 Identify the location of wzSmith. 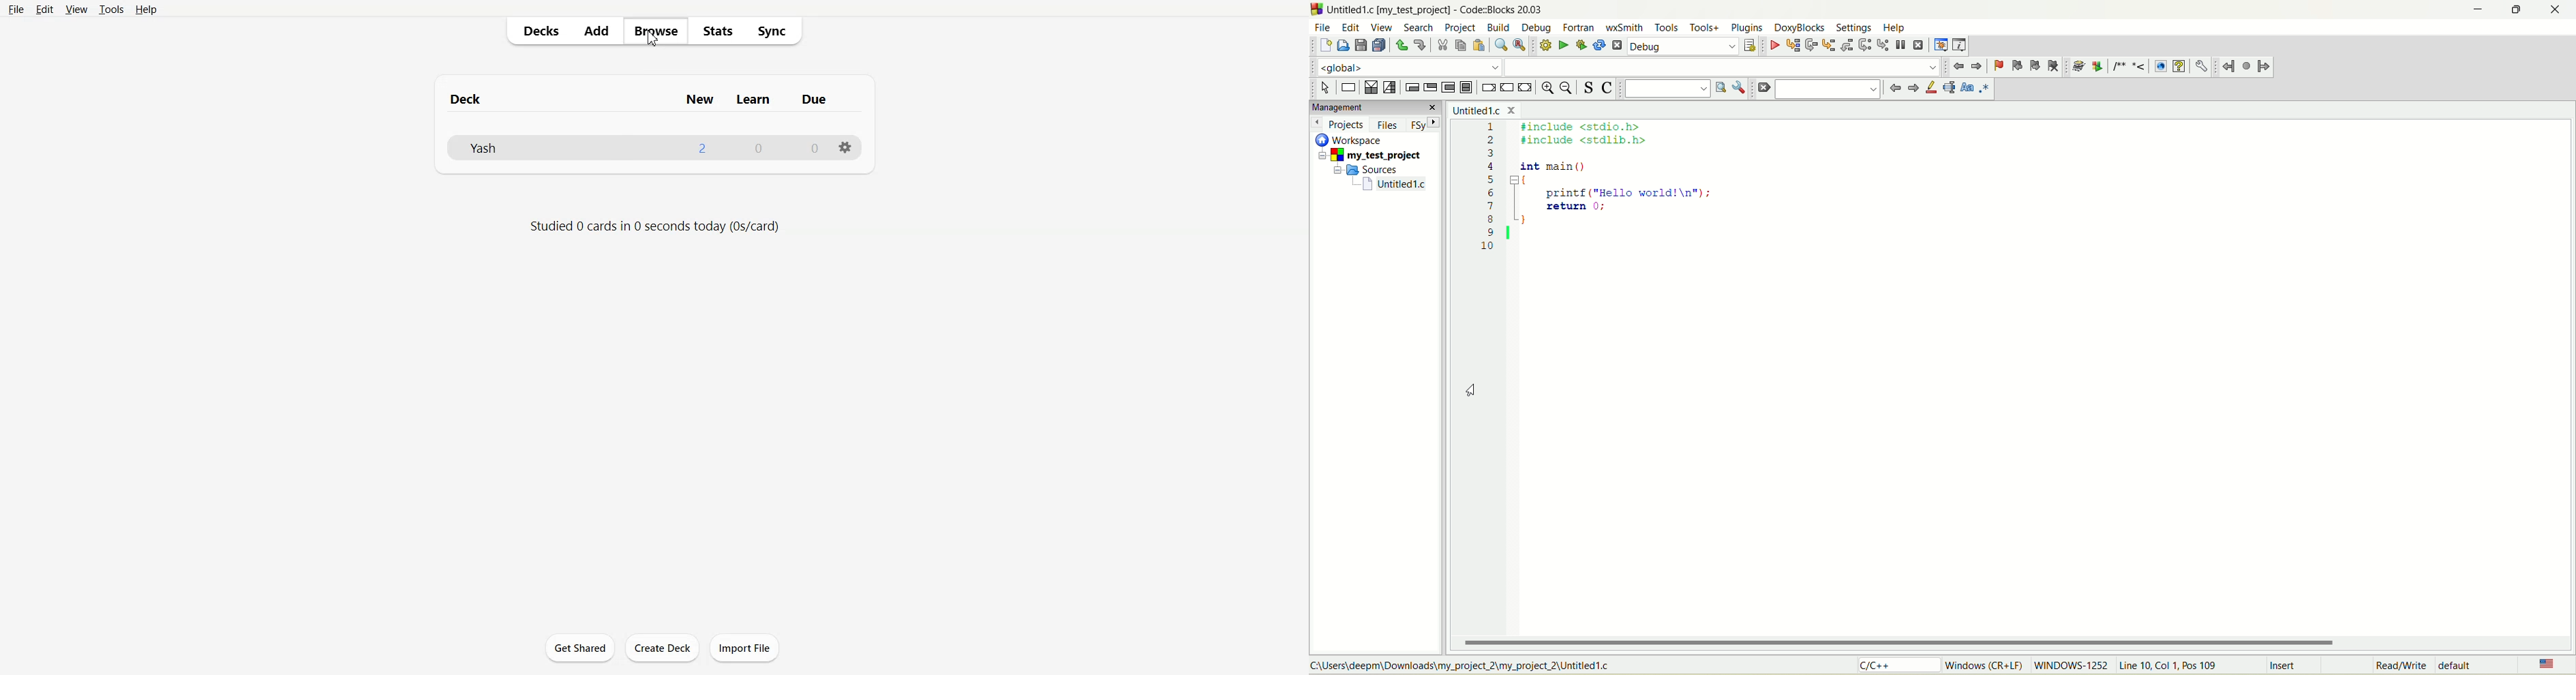
(1625, 26).